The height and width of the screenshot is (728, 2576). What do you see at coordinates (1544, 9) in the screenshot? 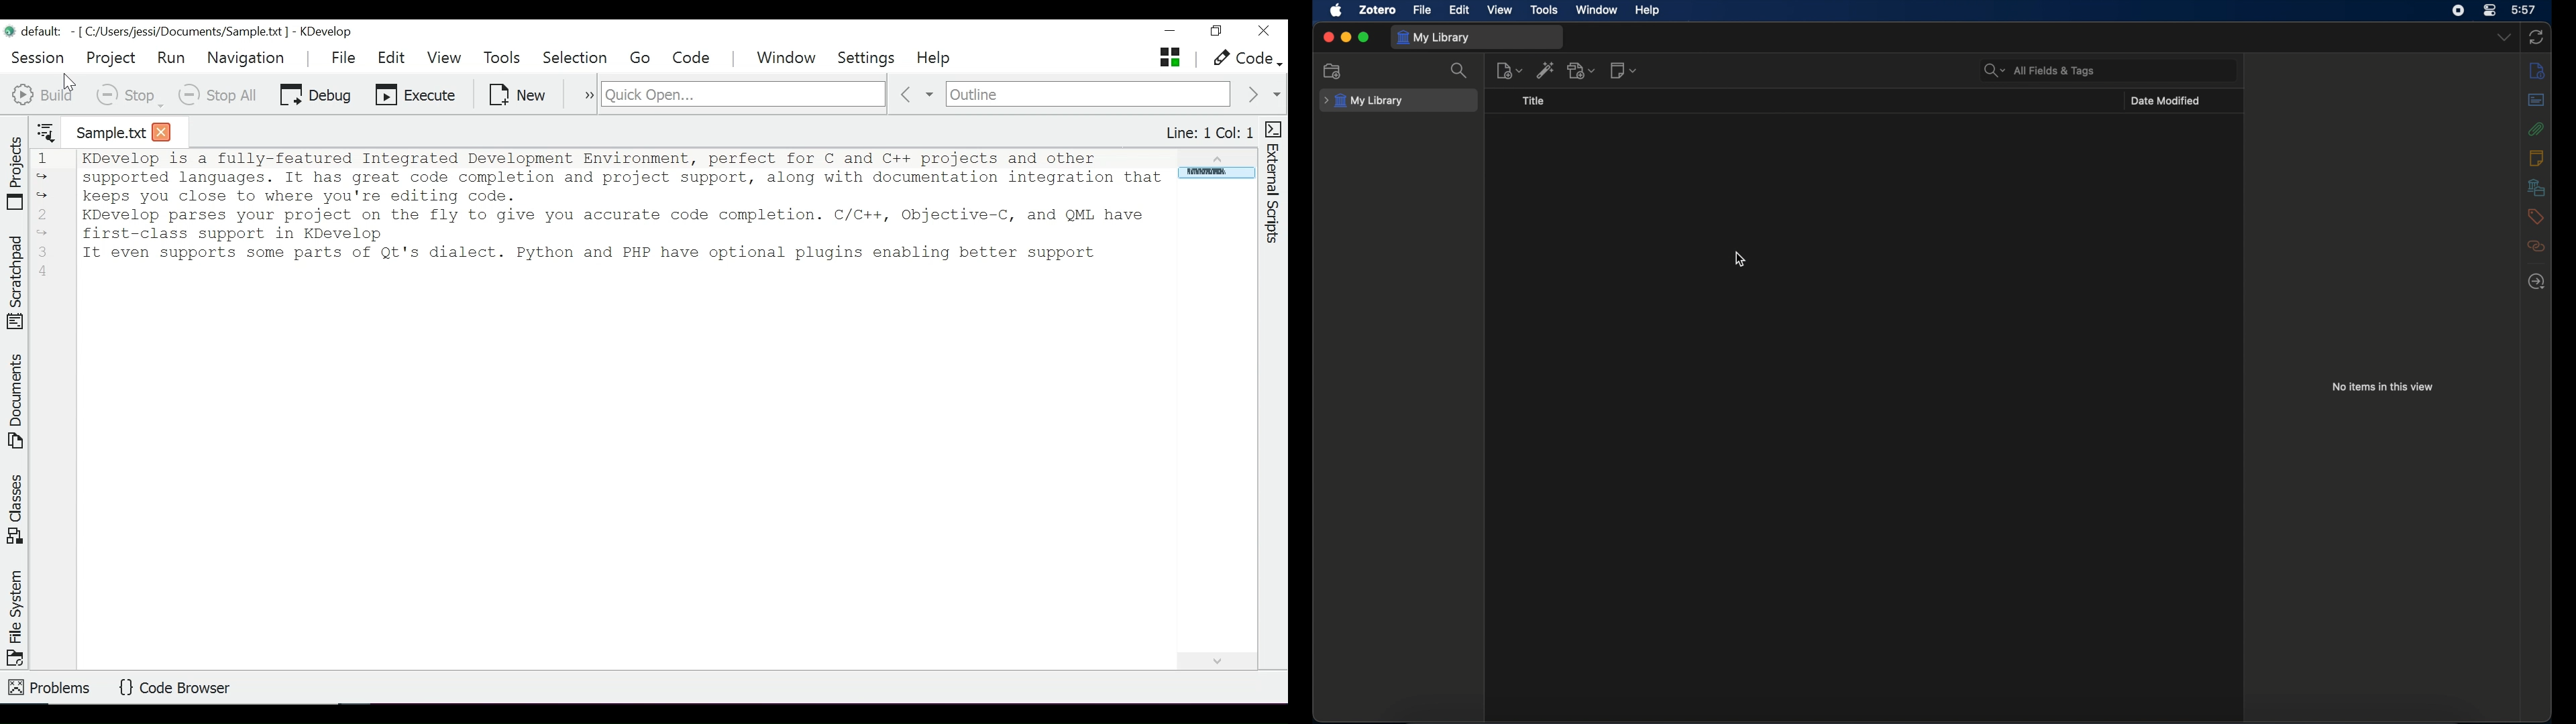
I see `tools` at bounding box center [1544, 9].